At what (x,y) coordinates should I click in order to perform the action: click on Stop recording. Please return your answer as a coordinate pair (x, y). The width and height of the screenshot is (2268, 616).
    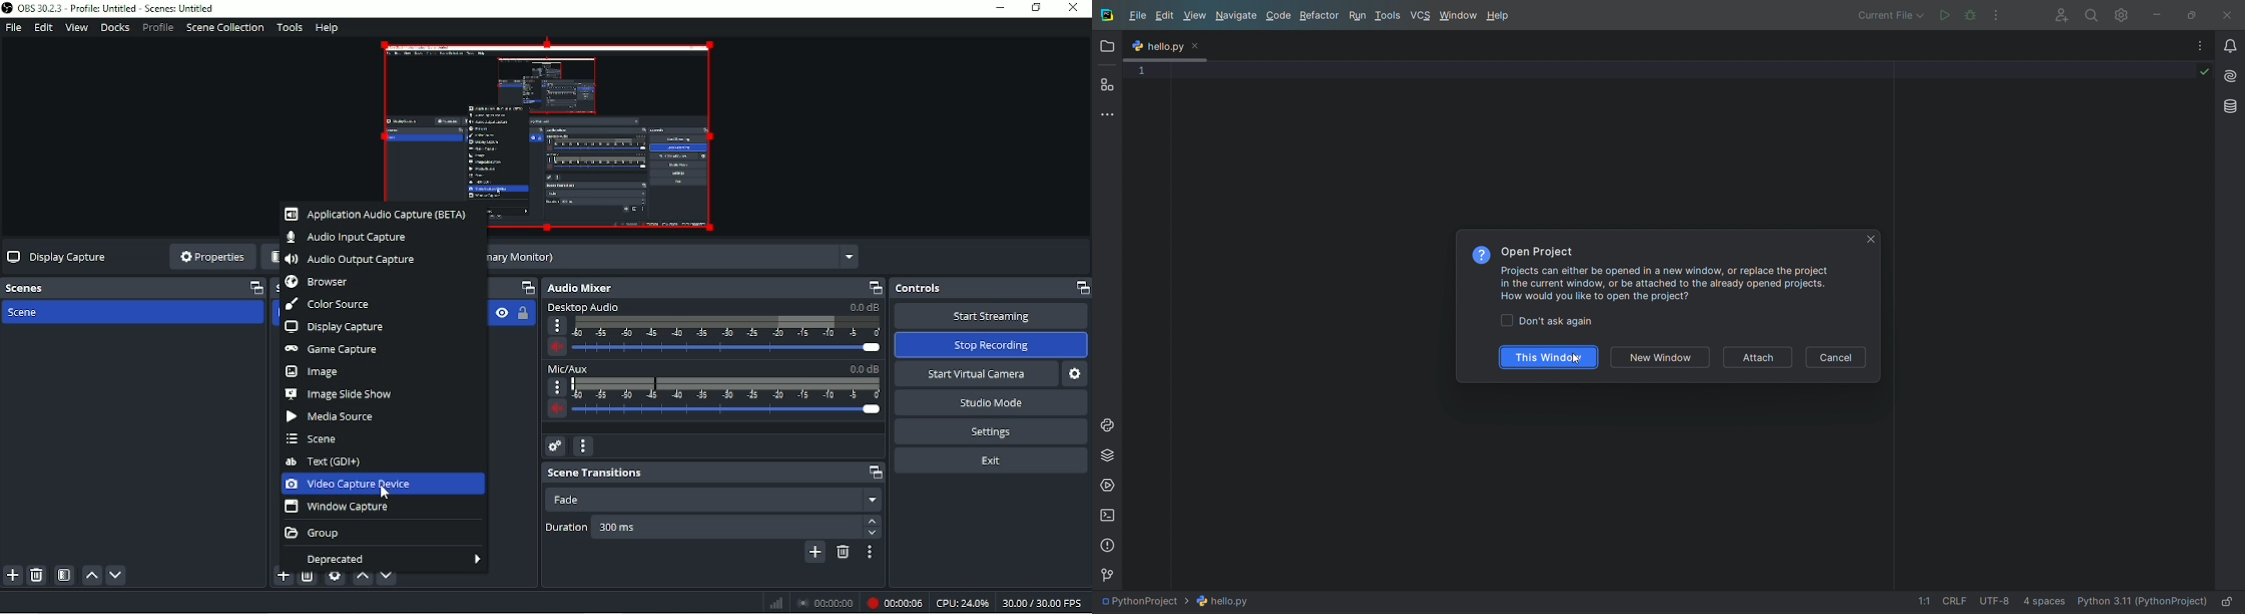
    Looking at the image, I should click on (825, 604).